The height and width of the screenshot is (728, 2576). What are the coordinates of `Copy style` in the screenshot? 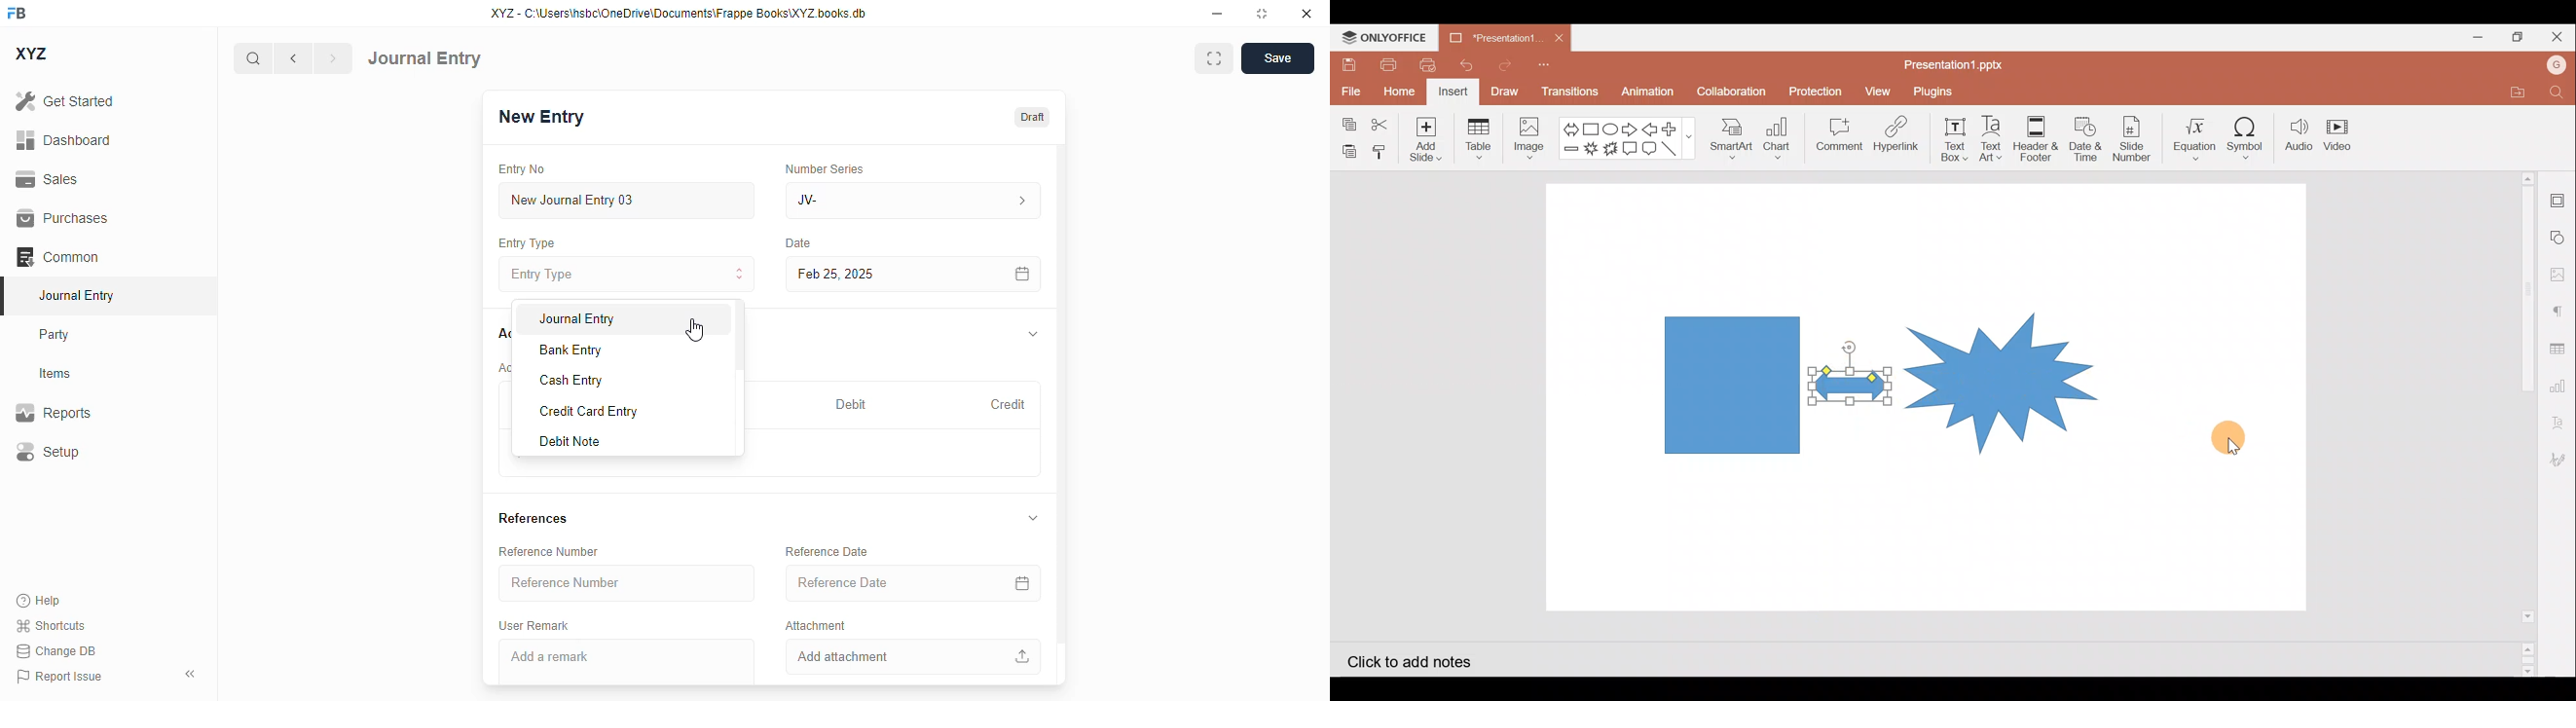 It's located at (1384, 152).